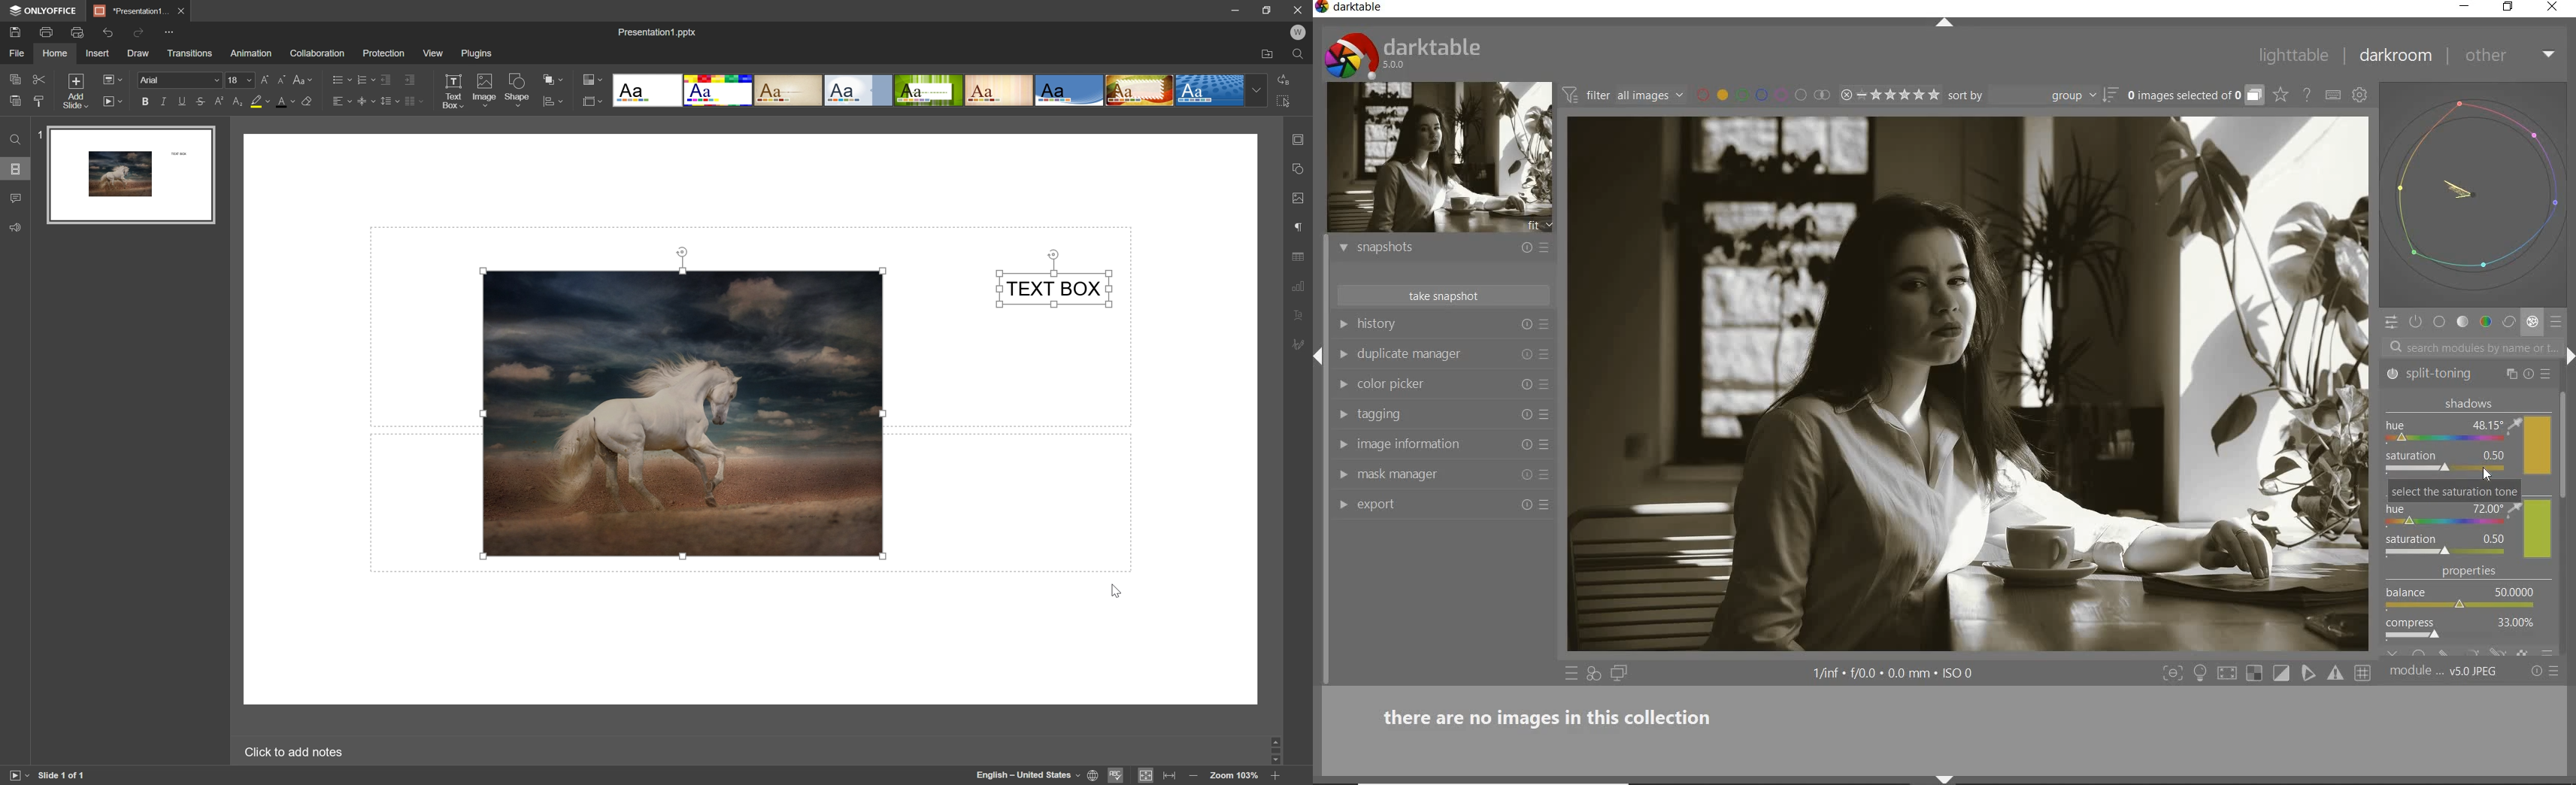  I want to click on find, so click(1301, 55).